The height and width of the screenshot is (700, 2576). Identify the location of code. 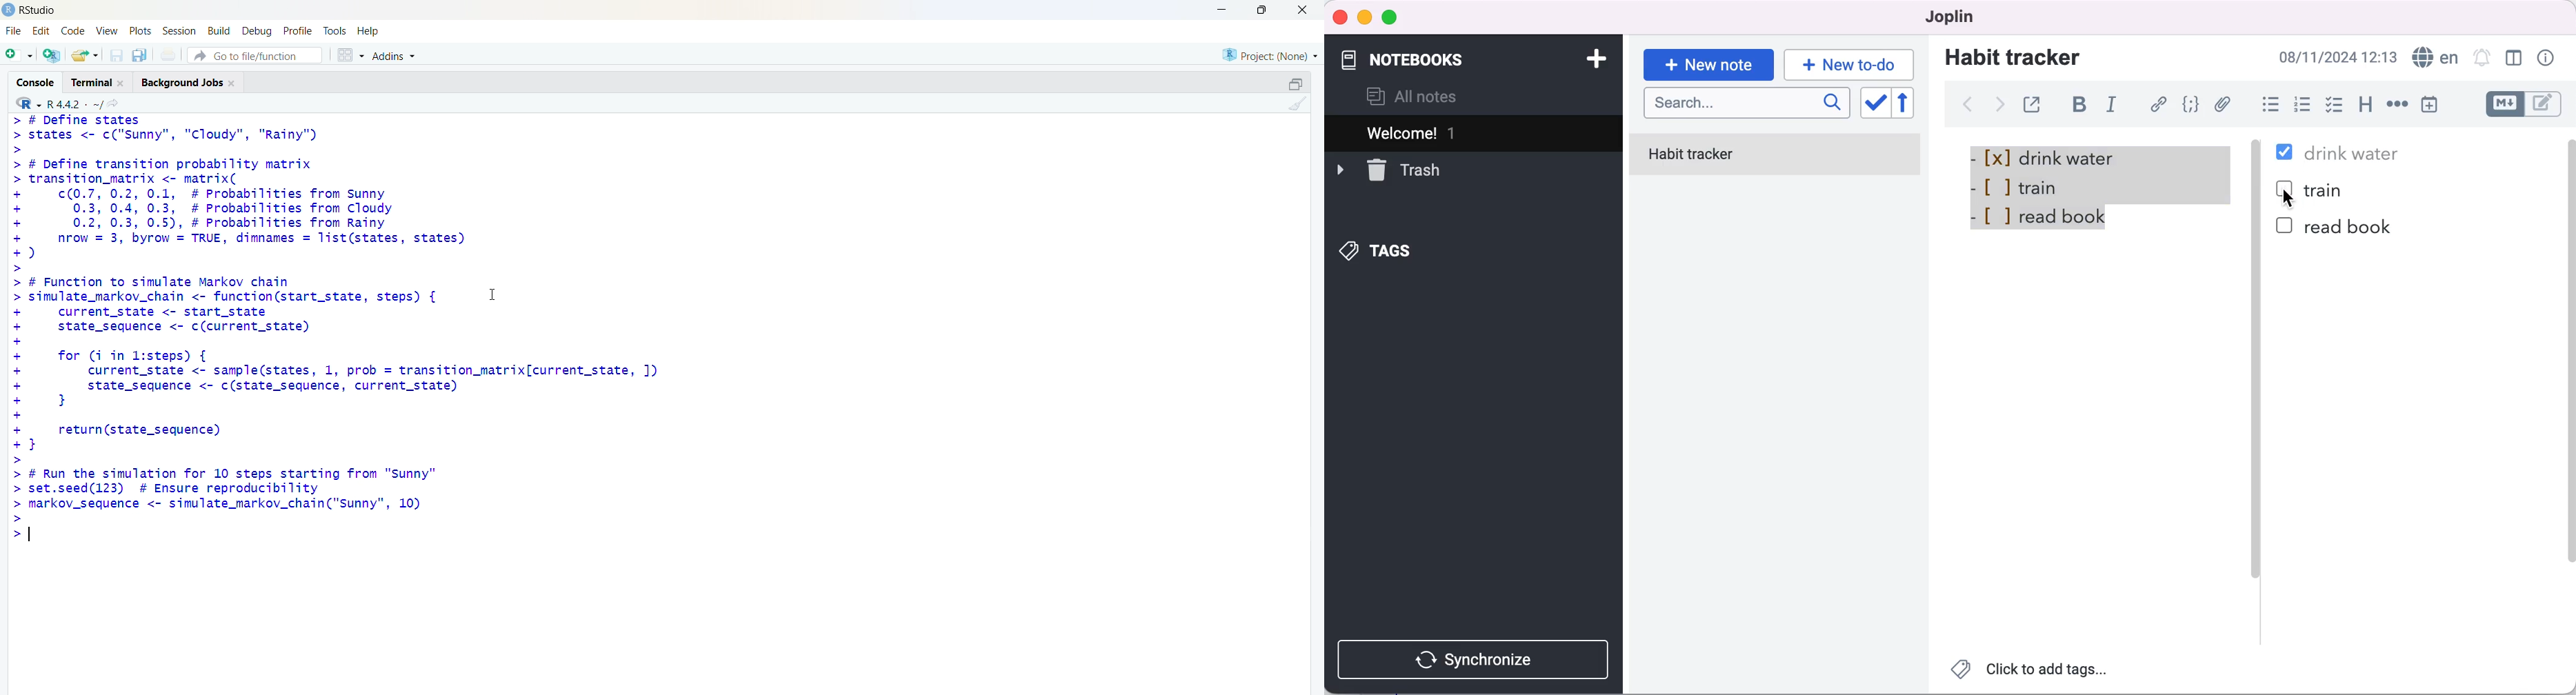
(75, 29).